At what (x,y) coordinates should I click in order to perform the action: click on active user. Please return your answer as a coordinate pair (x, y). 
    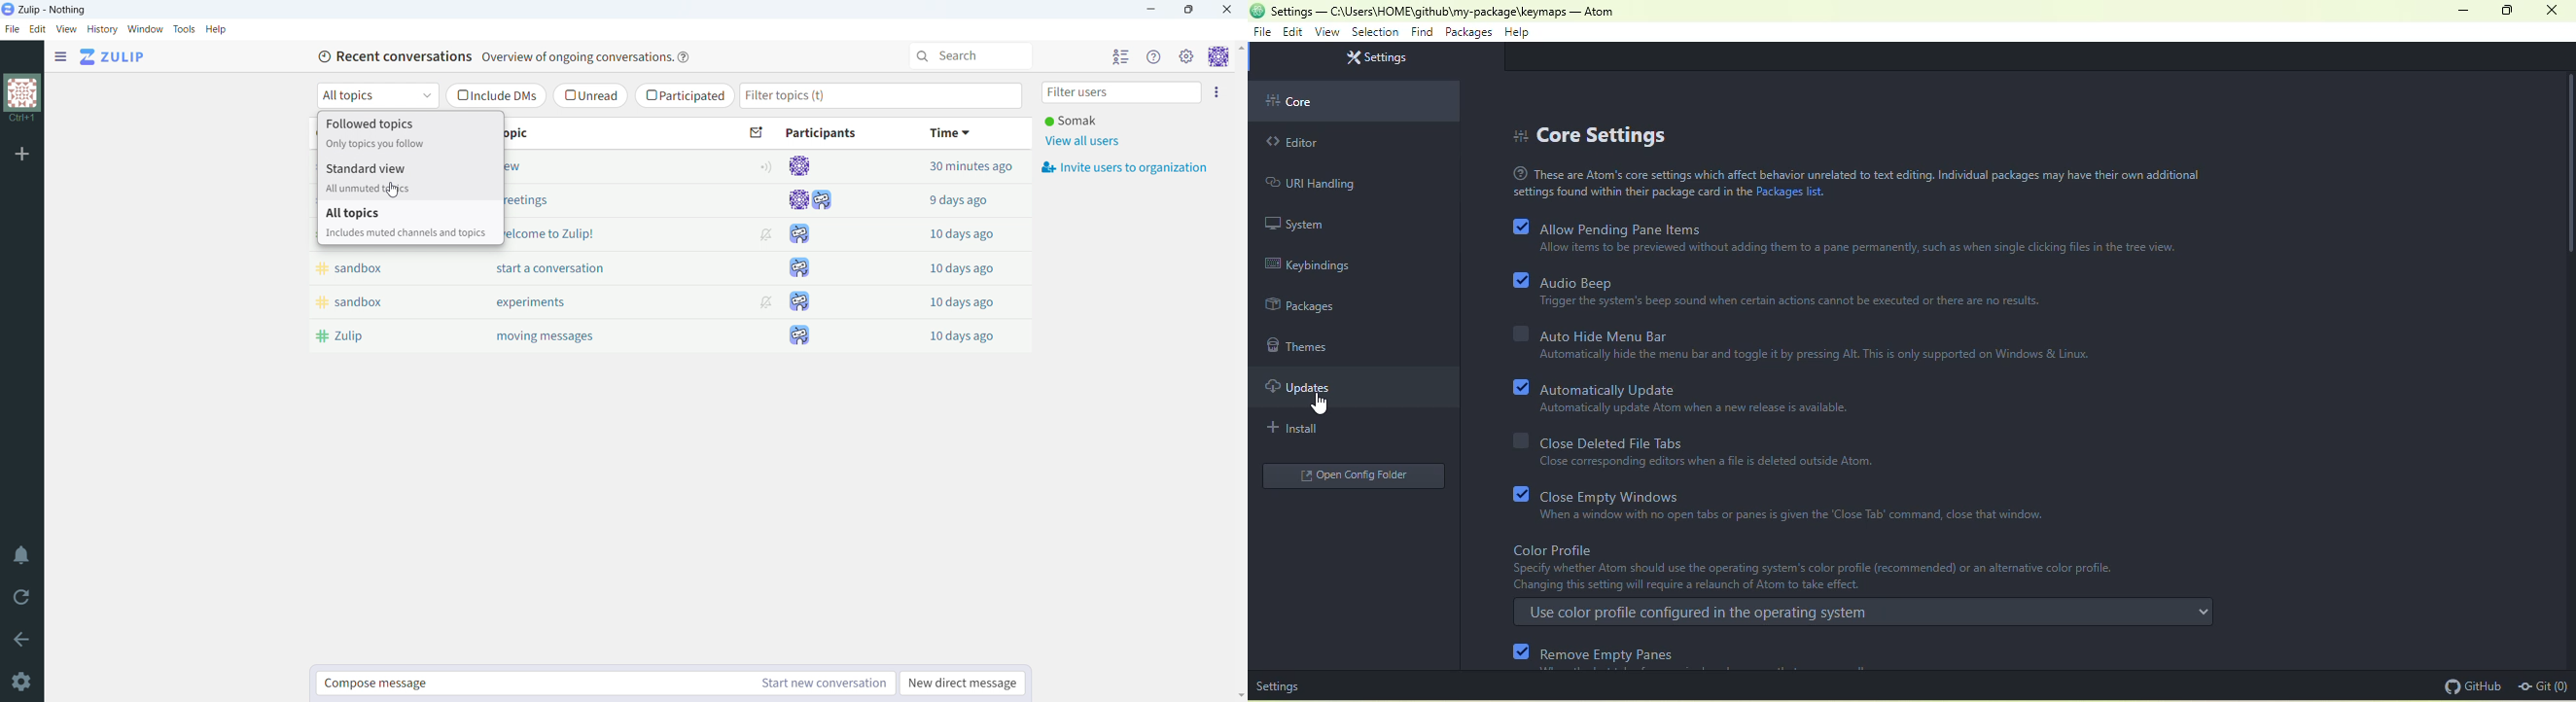
    Looking at the image, I should click on (1071, 120).